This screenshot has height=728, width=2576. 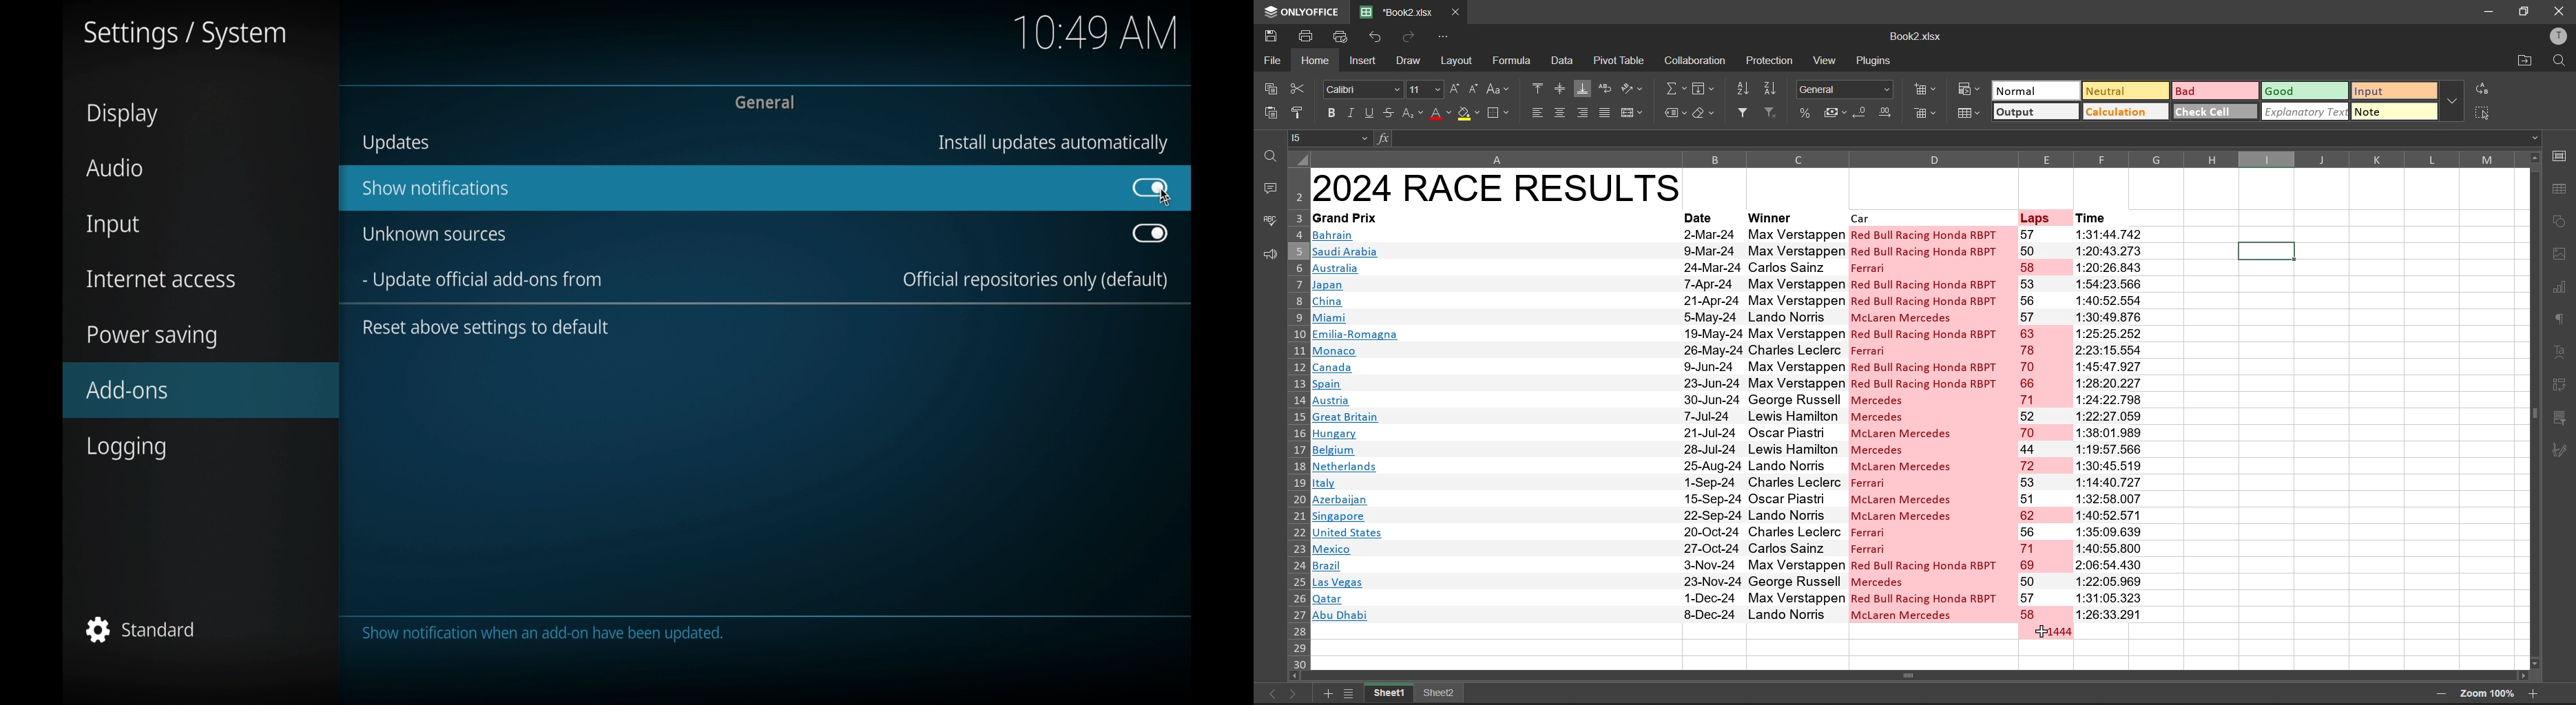 I want to click on quick print, so click(x=1340, y=36).